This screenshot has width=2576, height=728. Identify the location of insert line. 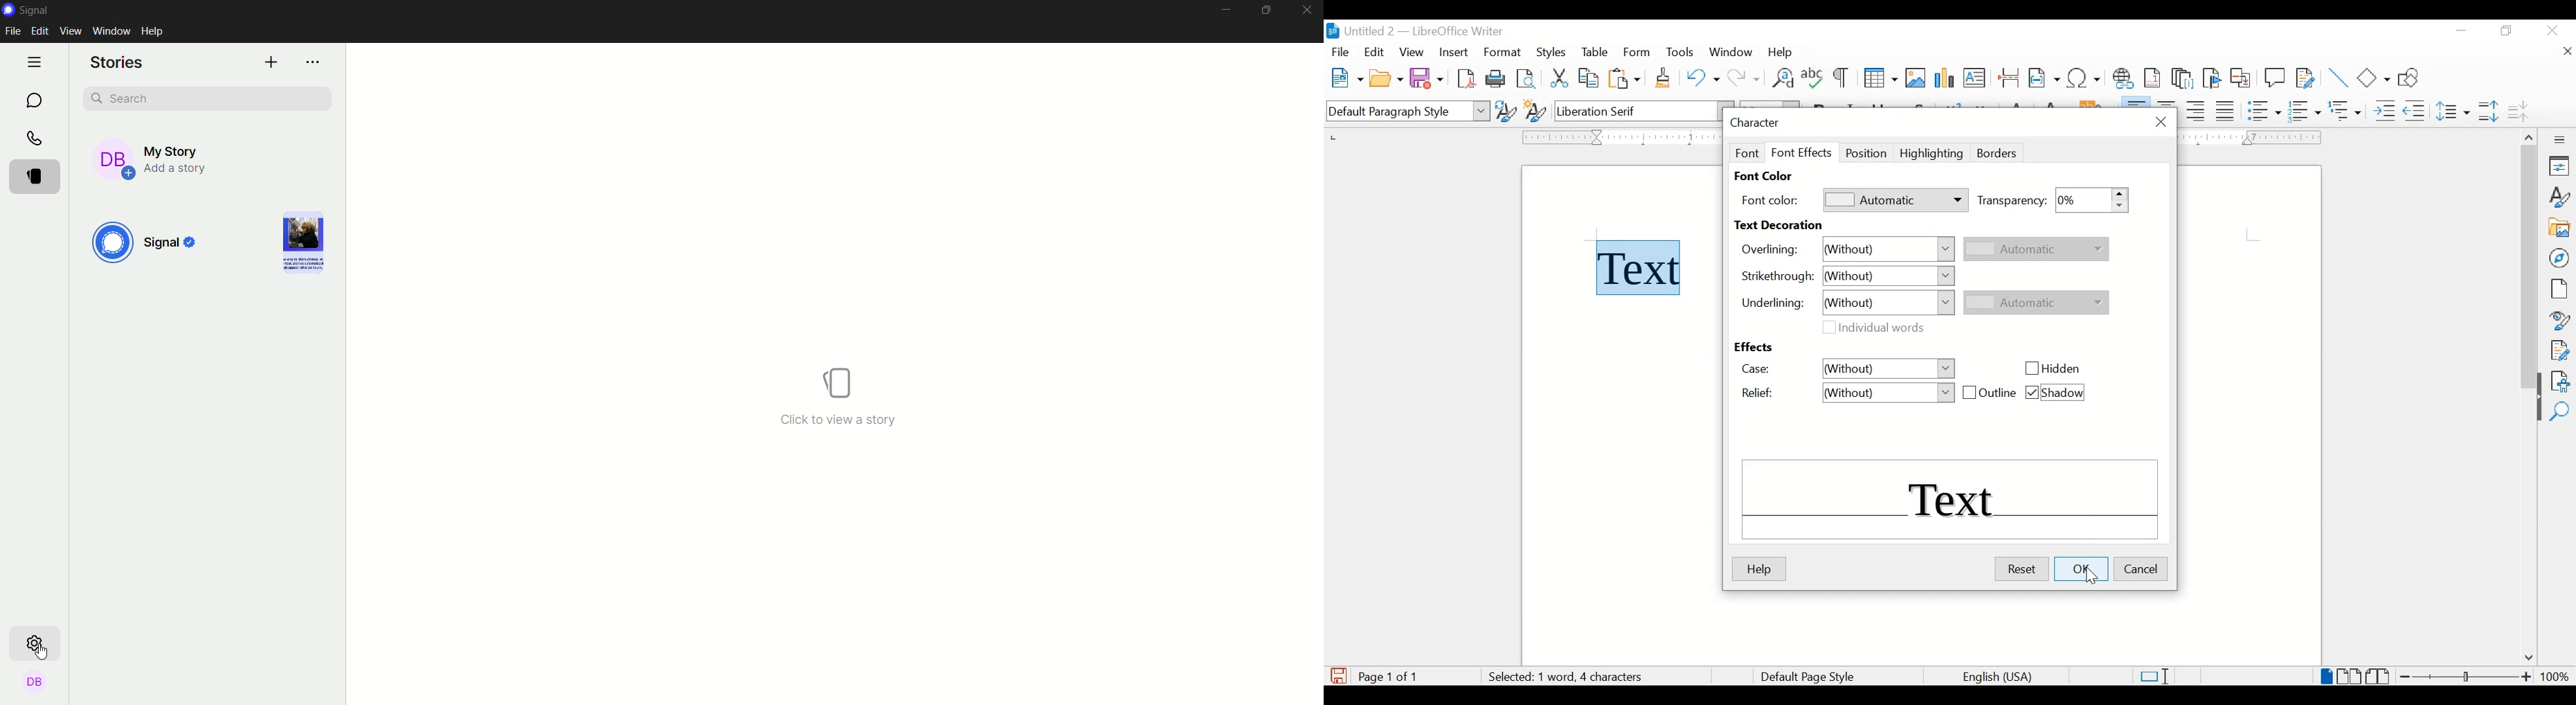
(2339, 78).